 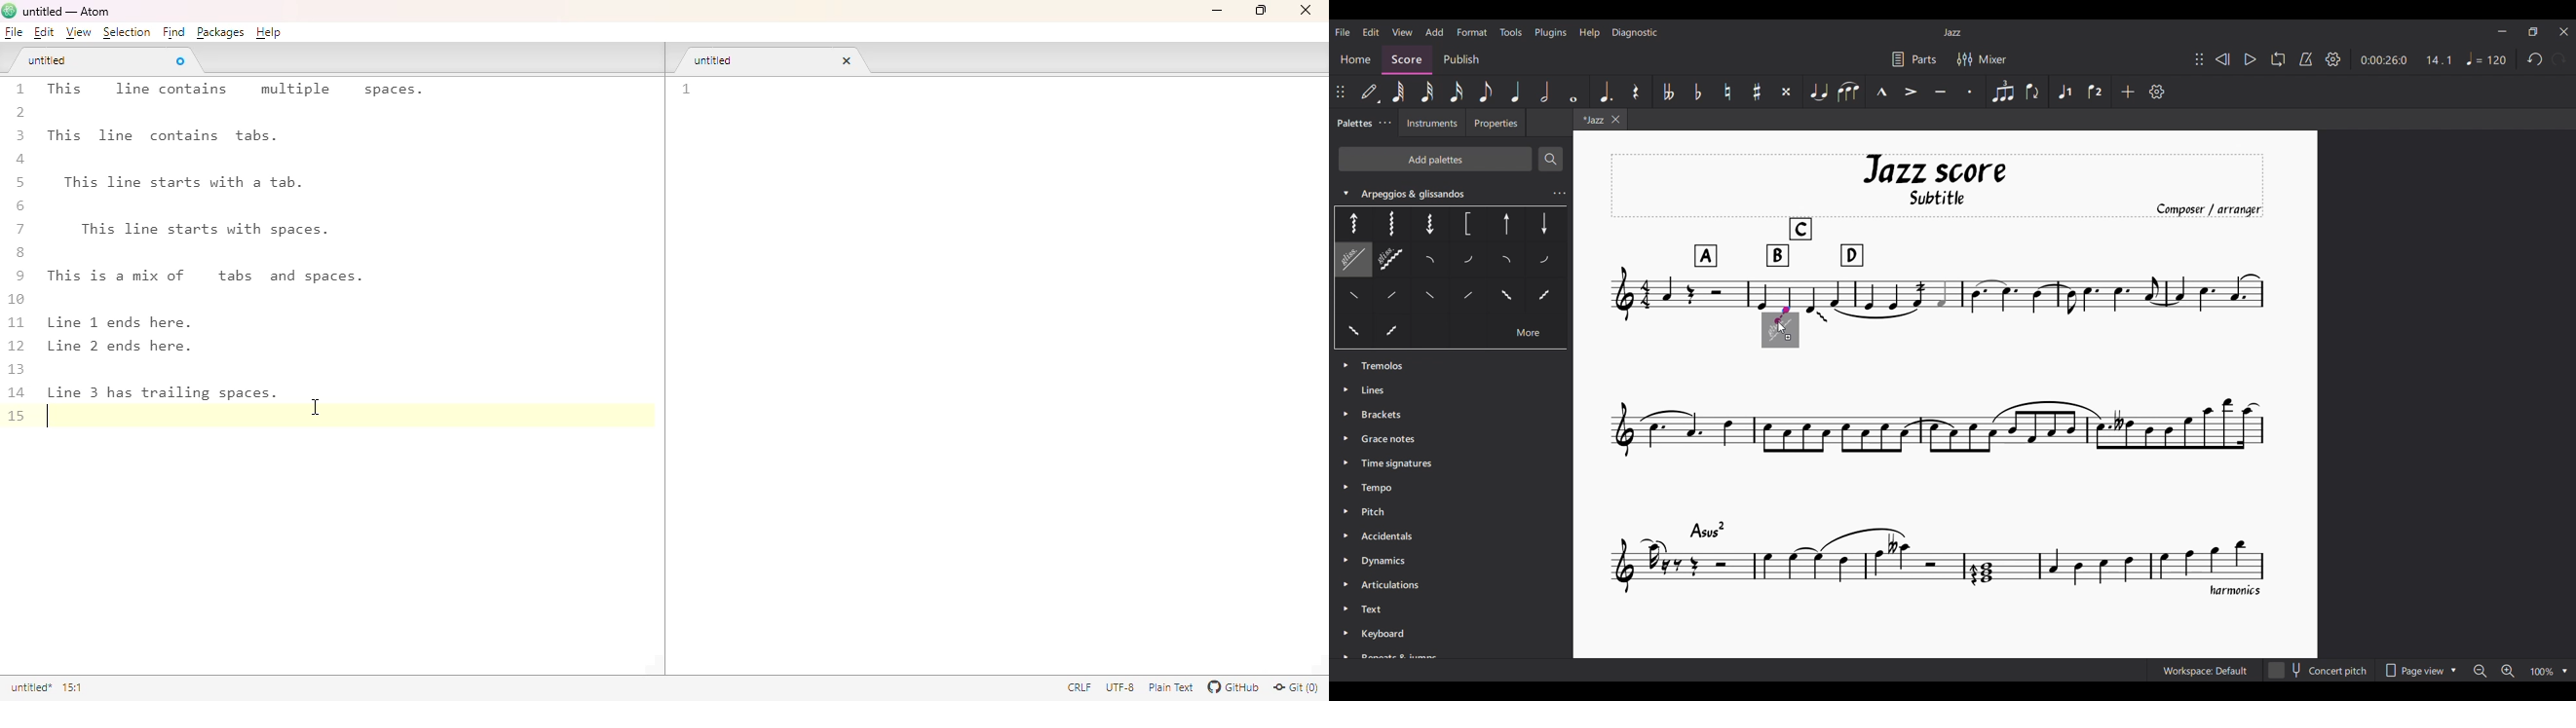 I want to click on Close interface, so click(x=2564, y=32).